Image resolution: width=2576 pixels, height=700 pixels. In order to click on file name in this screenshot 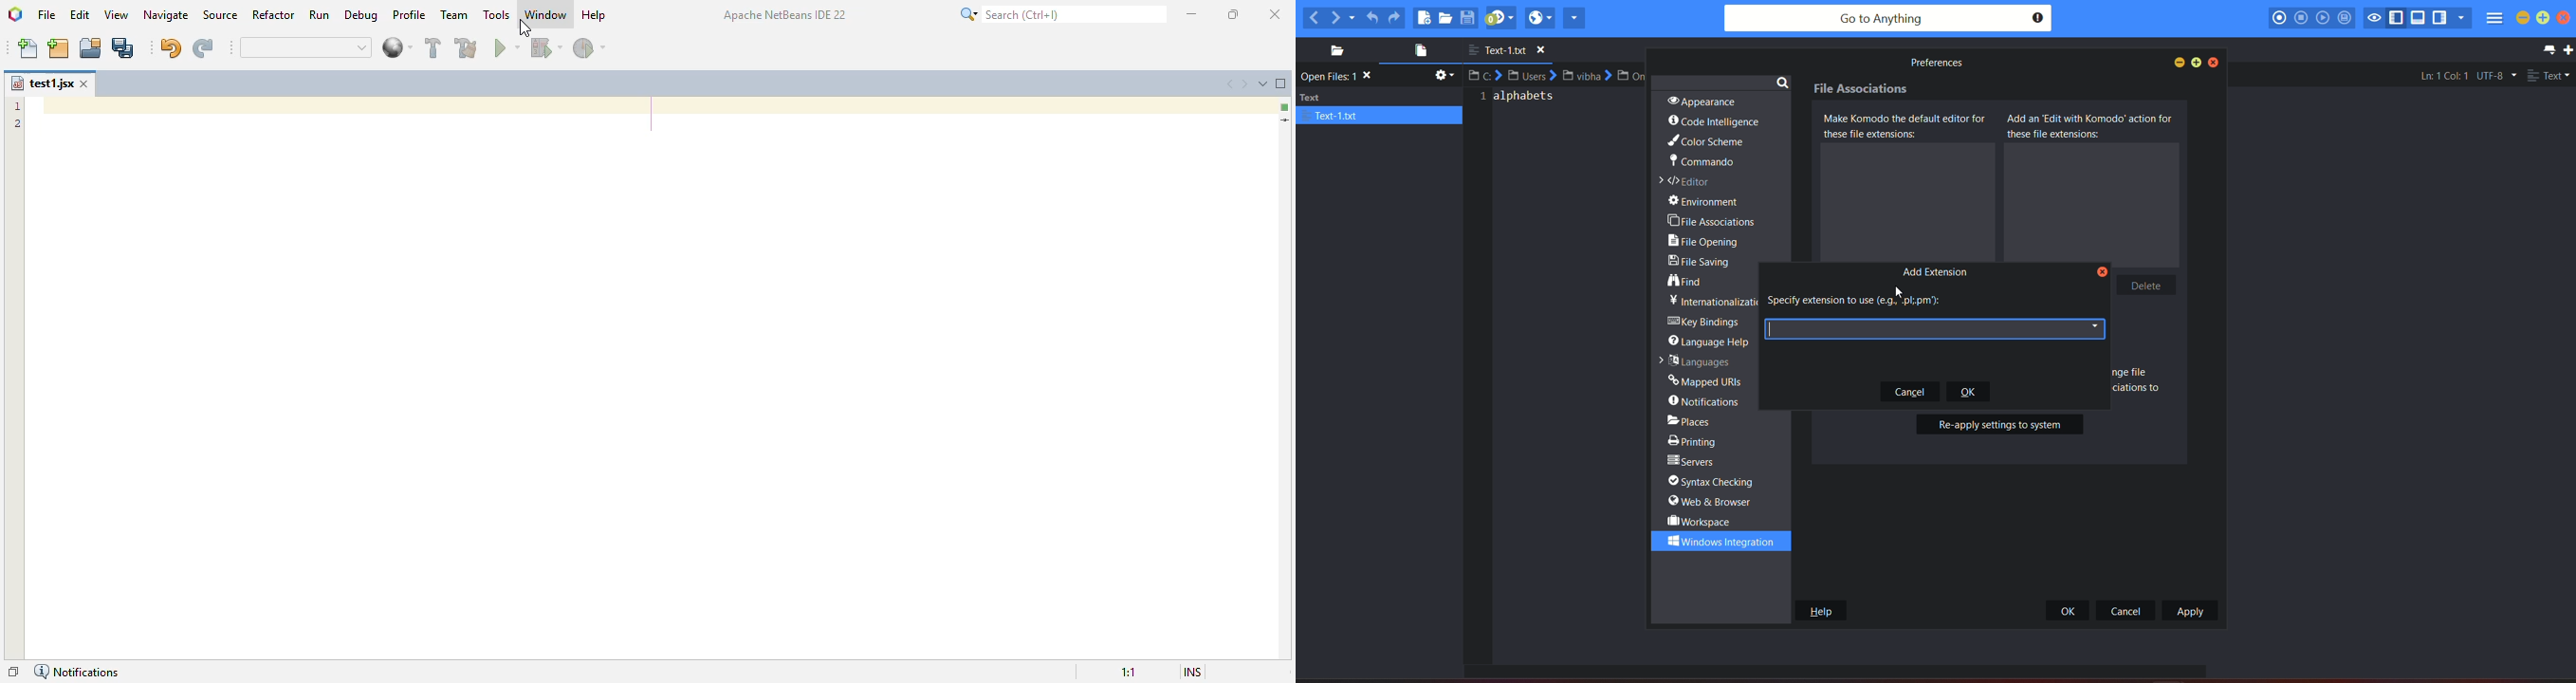, I will do `click(1512, 51)`.